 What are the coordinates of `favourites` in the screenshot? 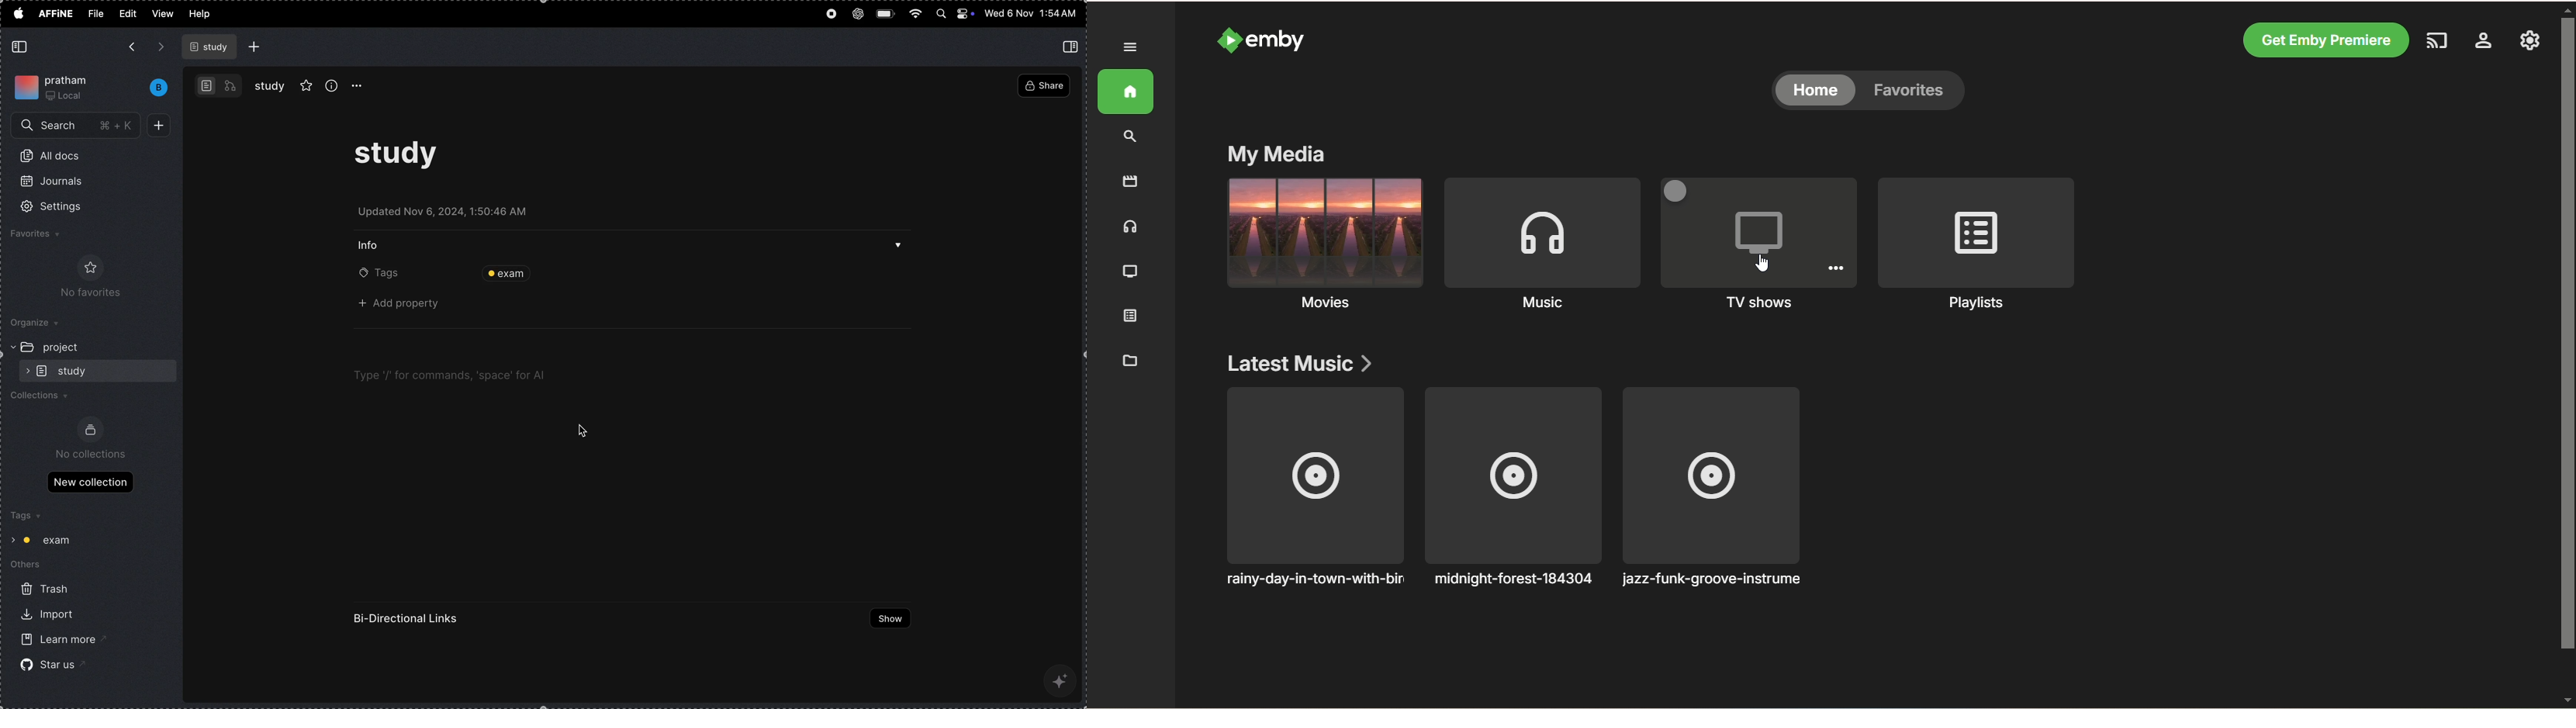 It's located at (48, 235).